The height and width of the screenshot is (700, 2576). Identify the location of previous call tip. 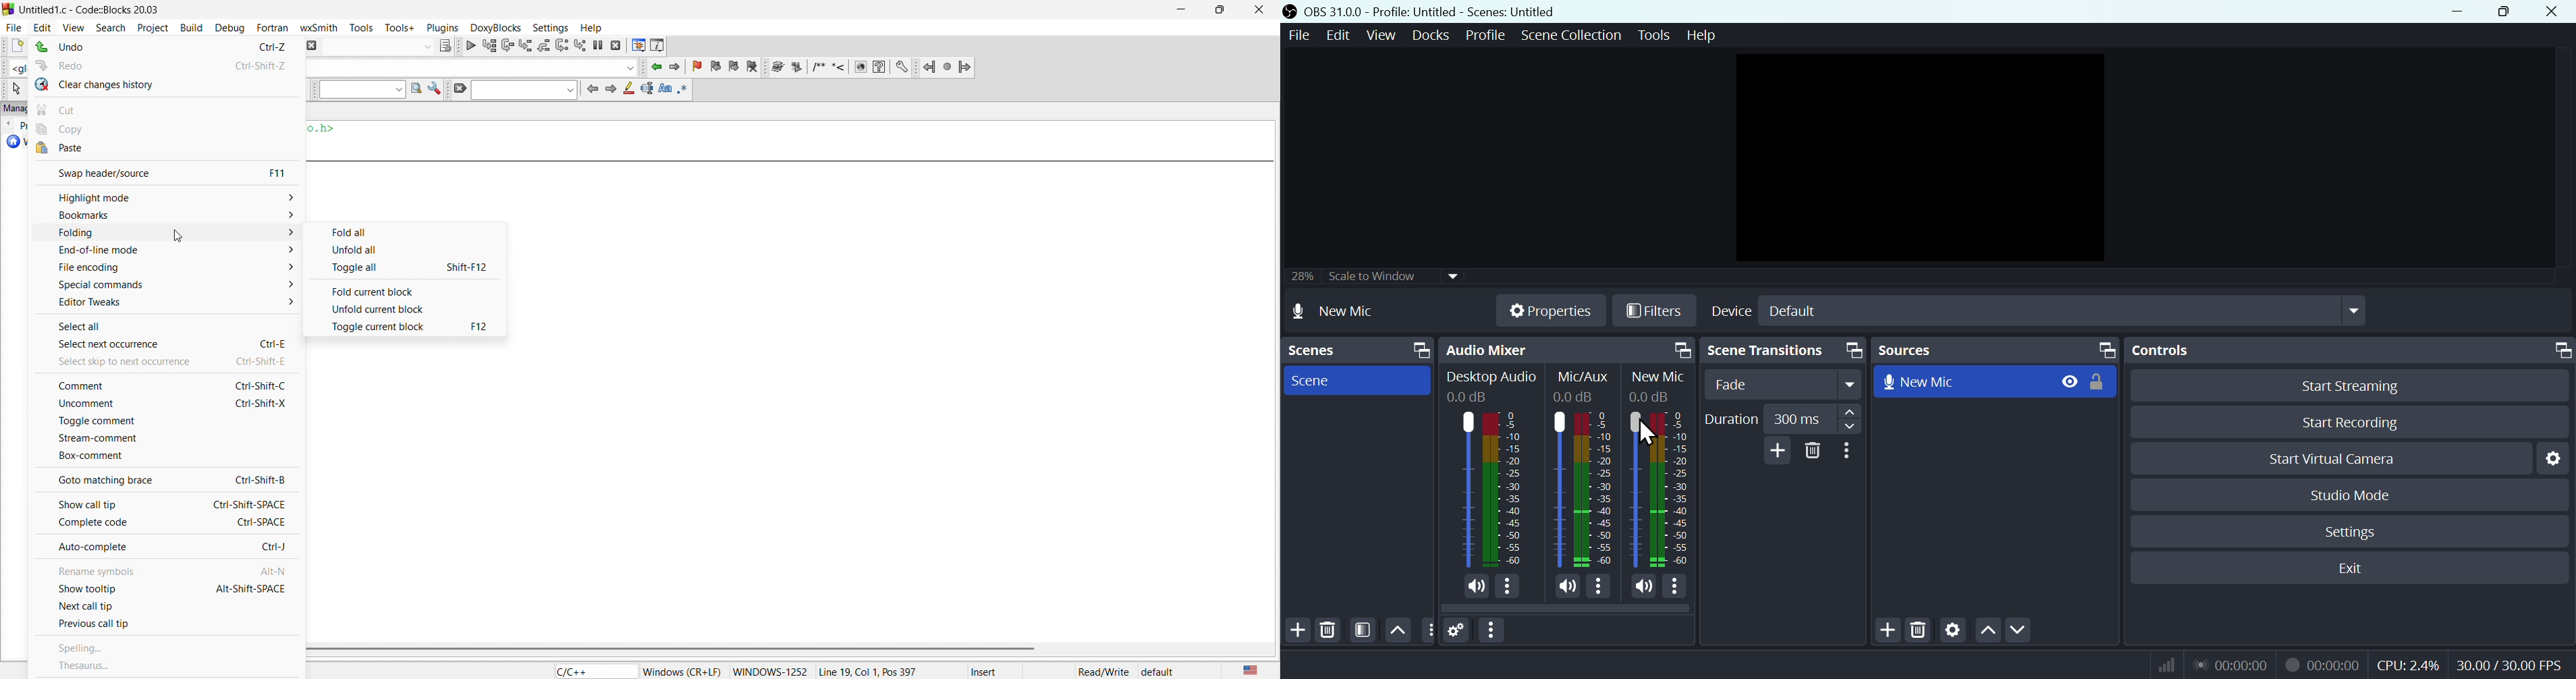
(163, 626).